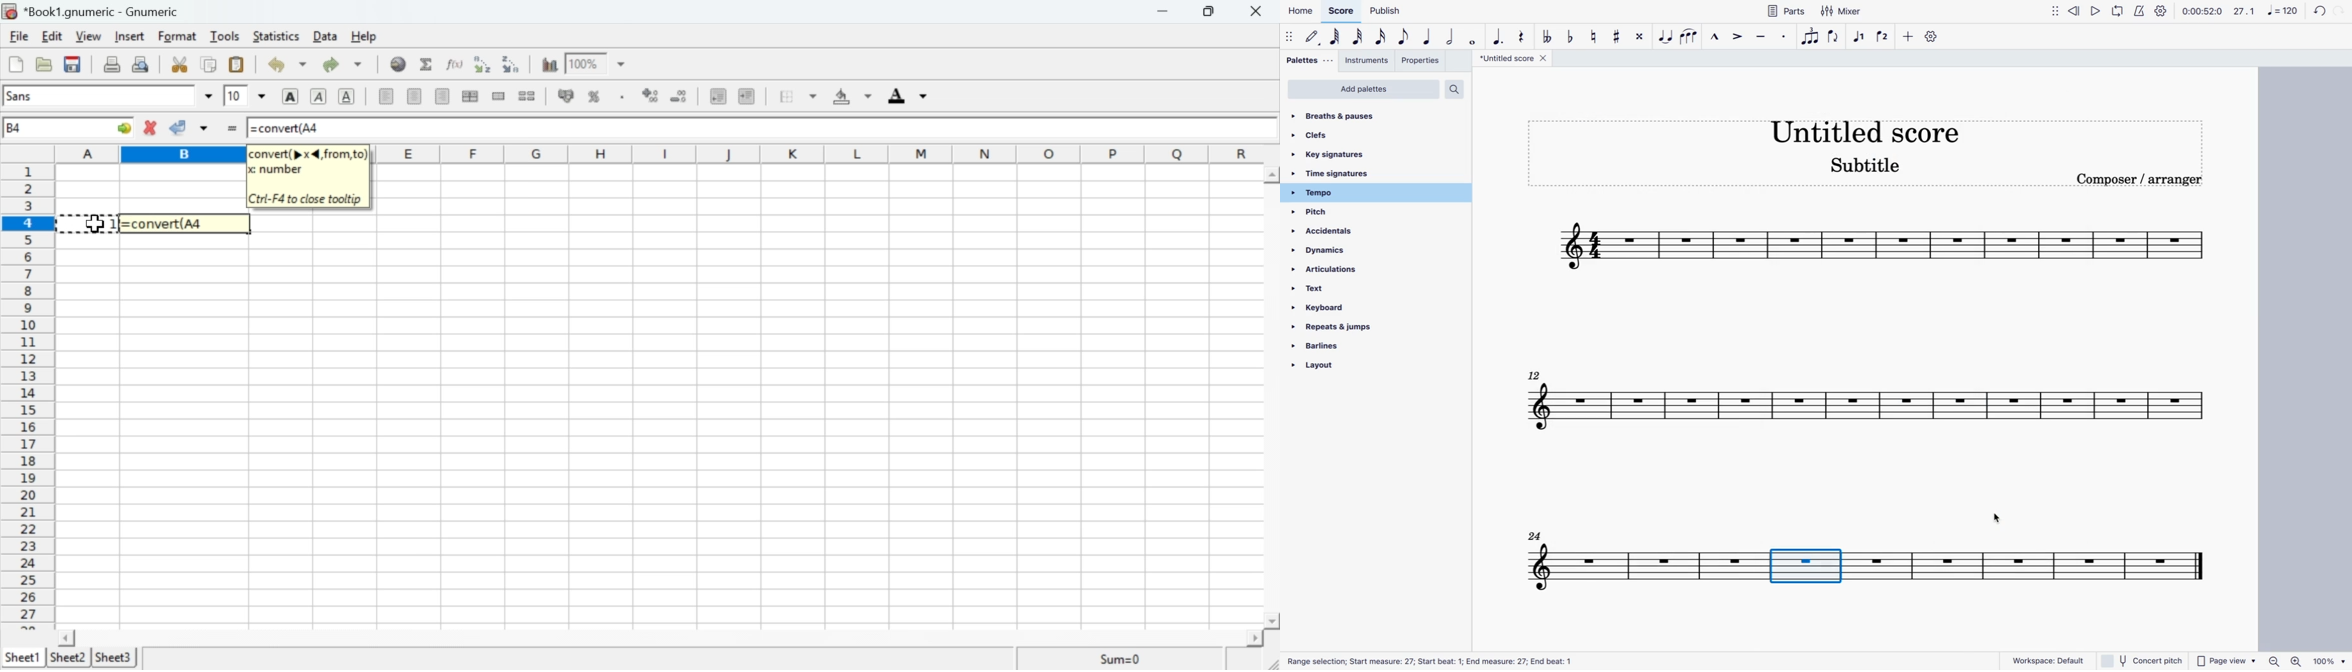 The image size is (2352, 672). Describe the element at coordinates (597, 97) in the screenshot. I see `Format the selection as percentage.` at that location.